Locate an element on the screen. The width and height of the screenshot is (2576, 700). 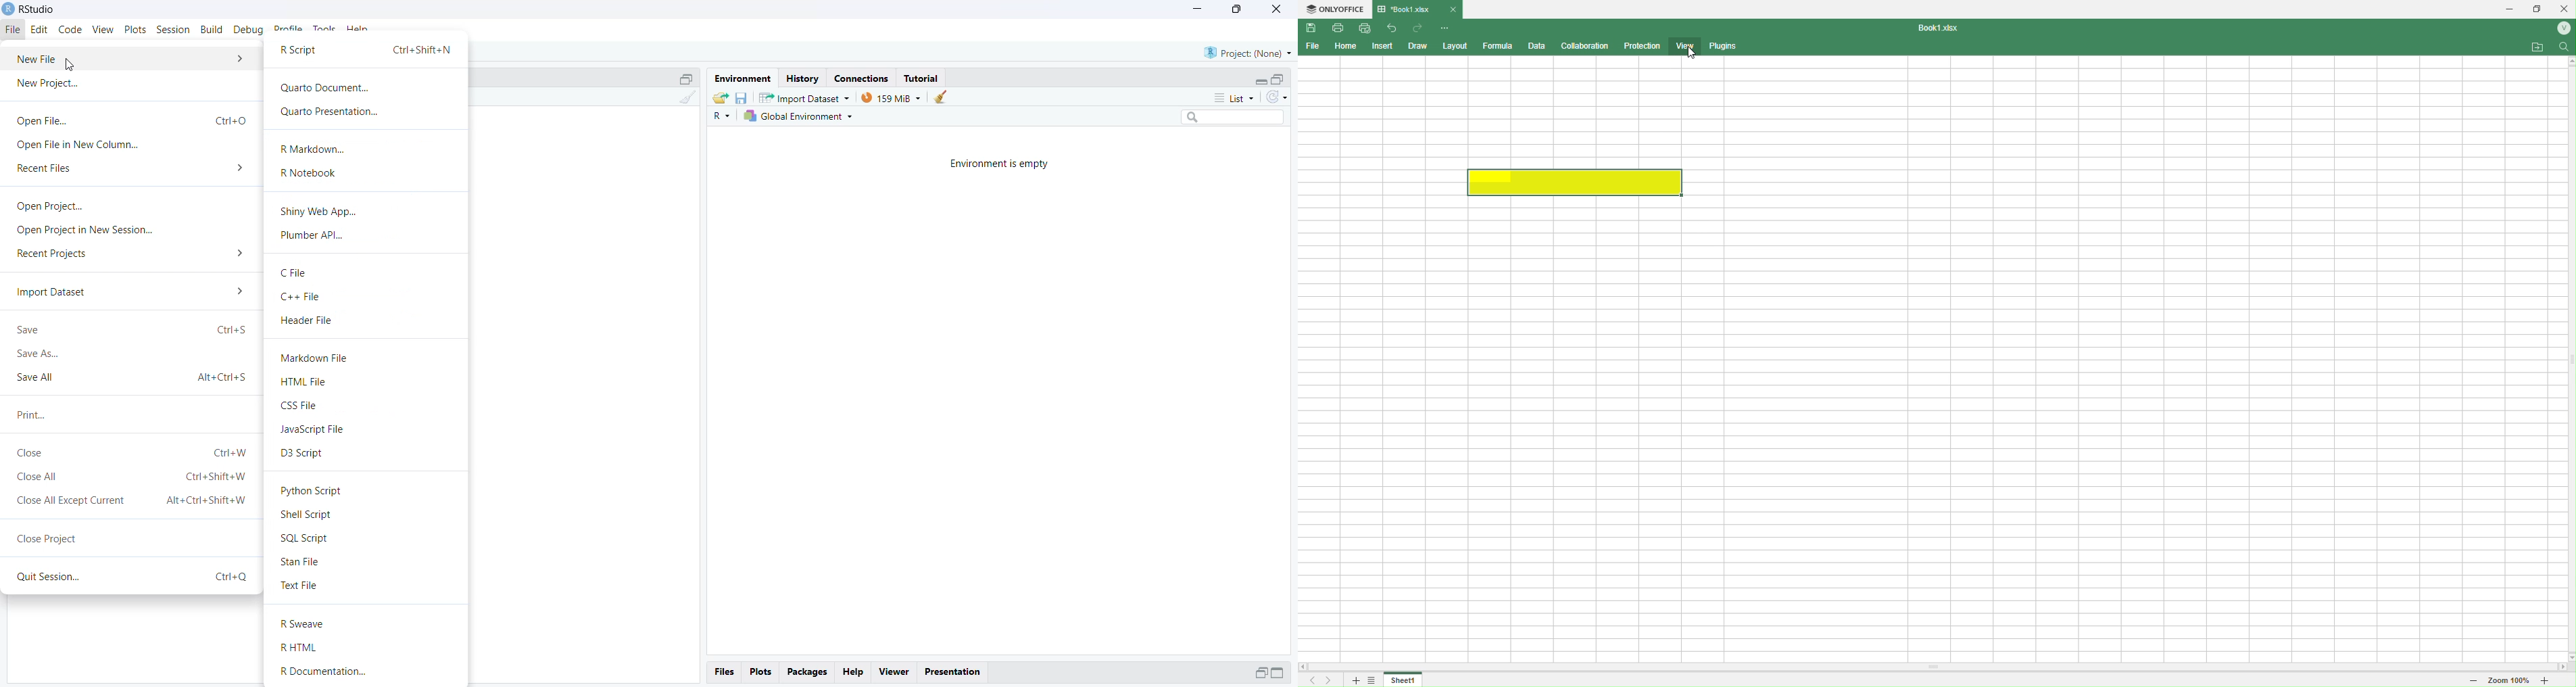
Quarto Presentation... is located at coordinates (328, 113).